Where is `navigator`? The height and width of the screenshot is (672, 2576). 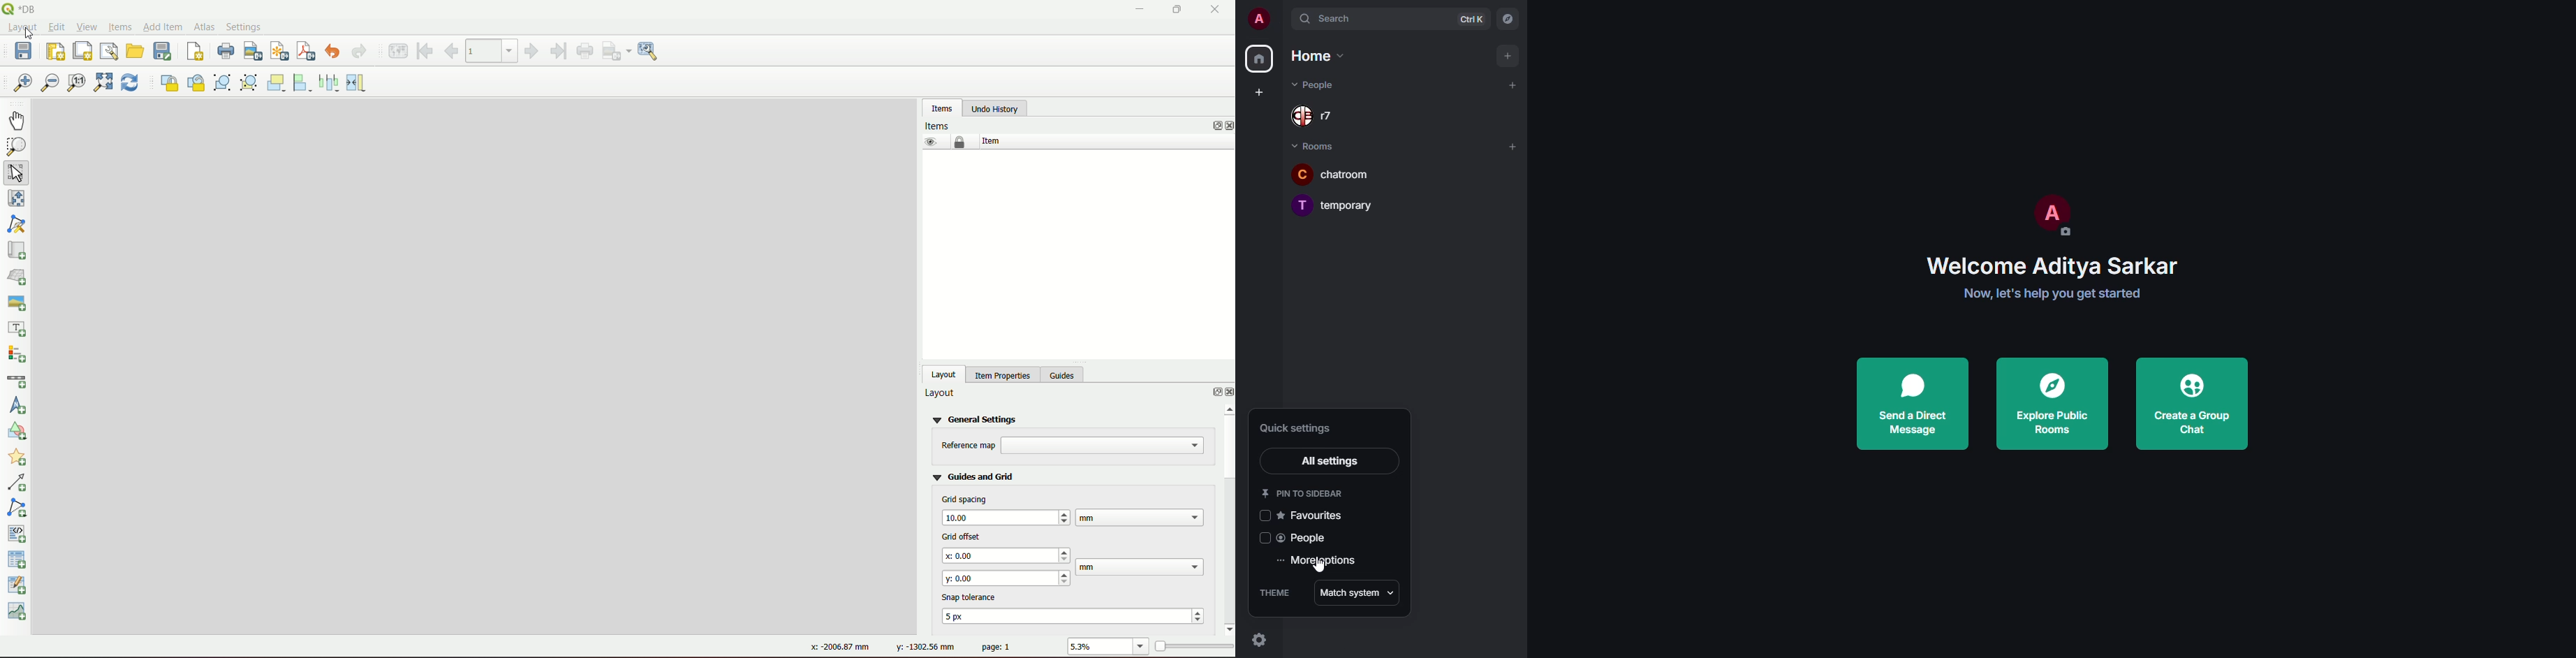 navigator is located at coordinates (1508, 20).